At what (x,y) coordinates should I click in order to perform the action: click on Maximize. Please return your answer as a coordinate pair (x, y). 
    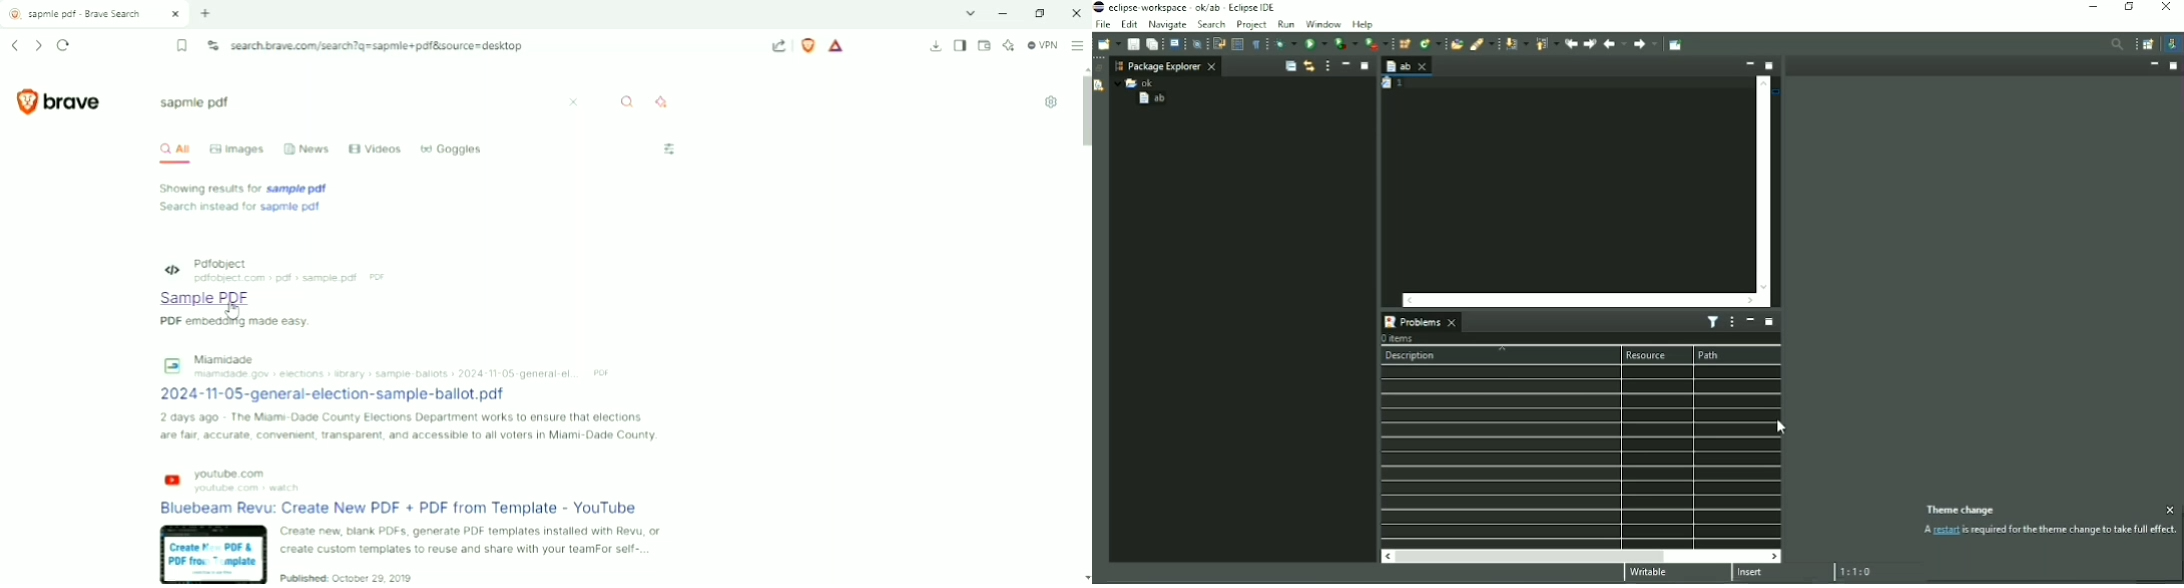
    Looking at the image, I should click on (1366, 67).